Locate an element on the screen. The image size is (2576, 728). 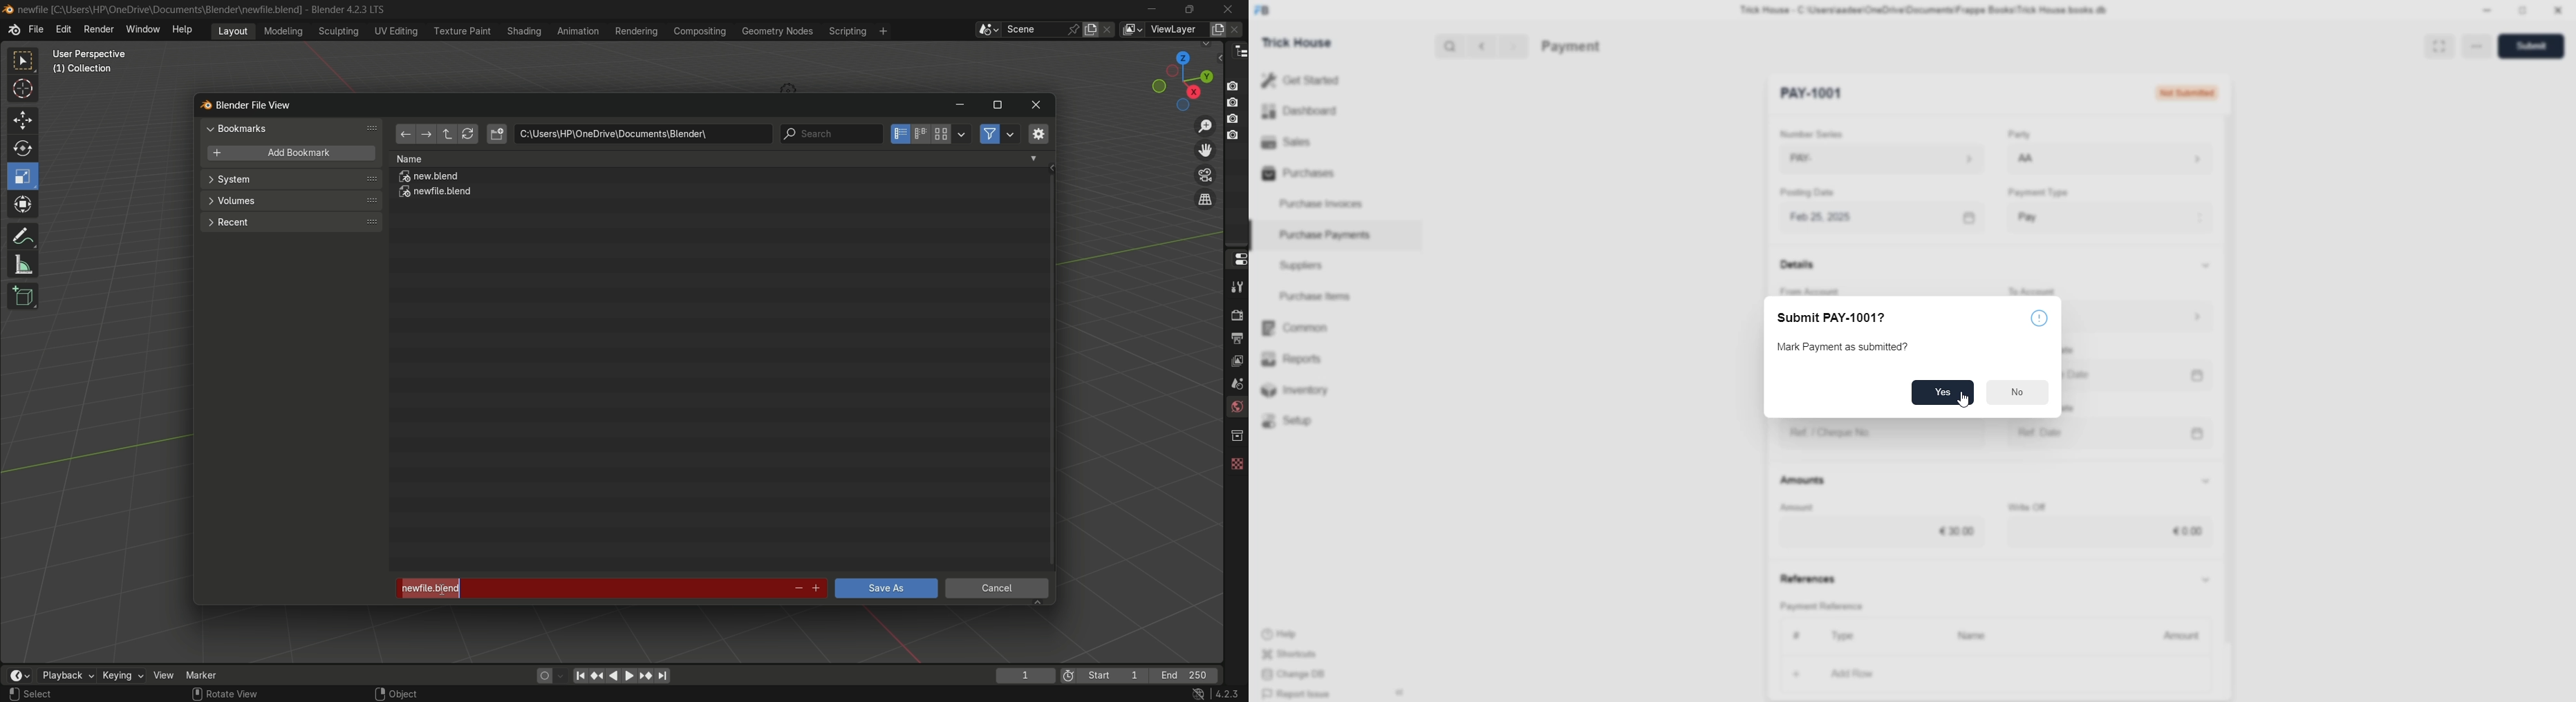
Amount is located at coordinates (1812, 505).